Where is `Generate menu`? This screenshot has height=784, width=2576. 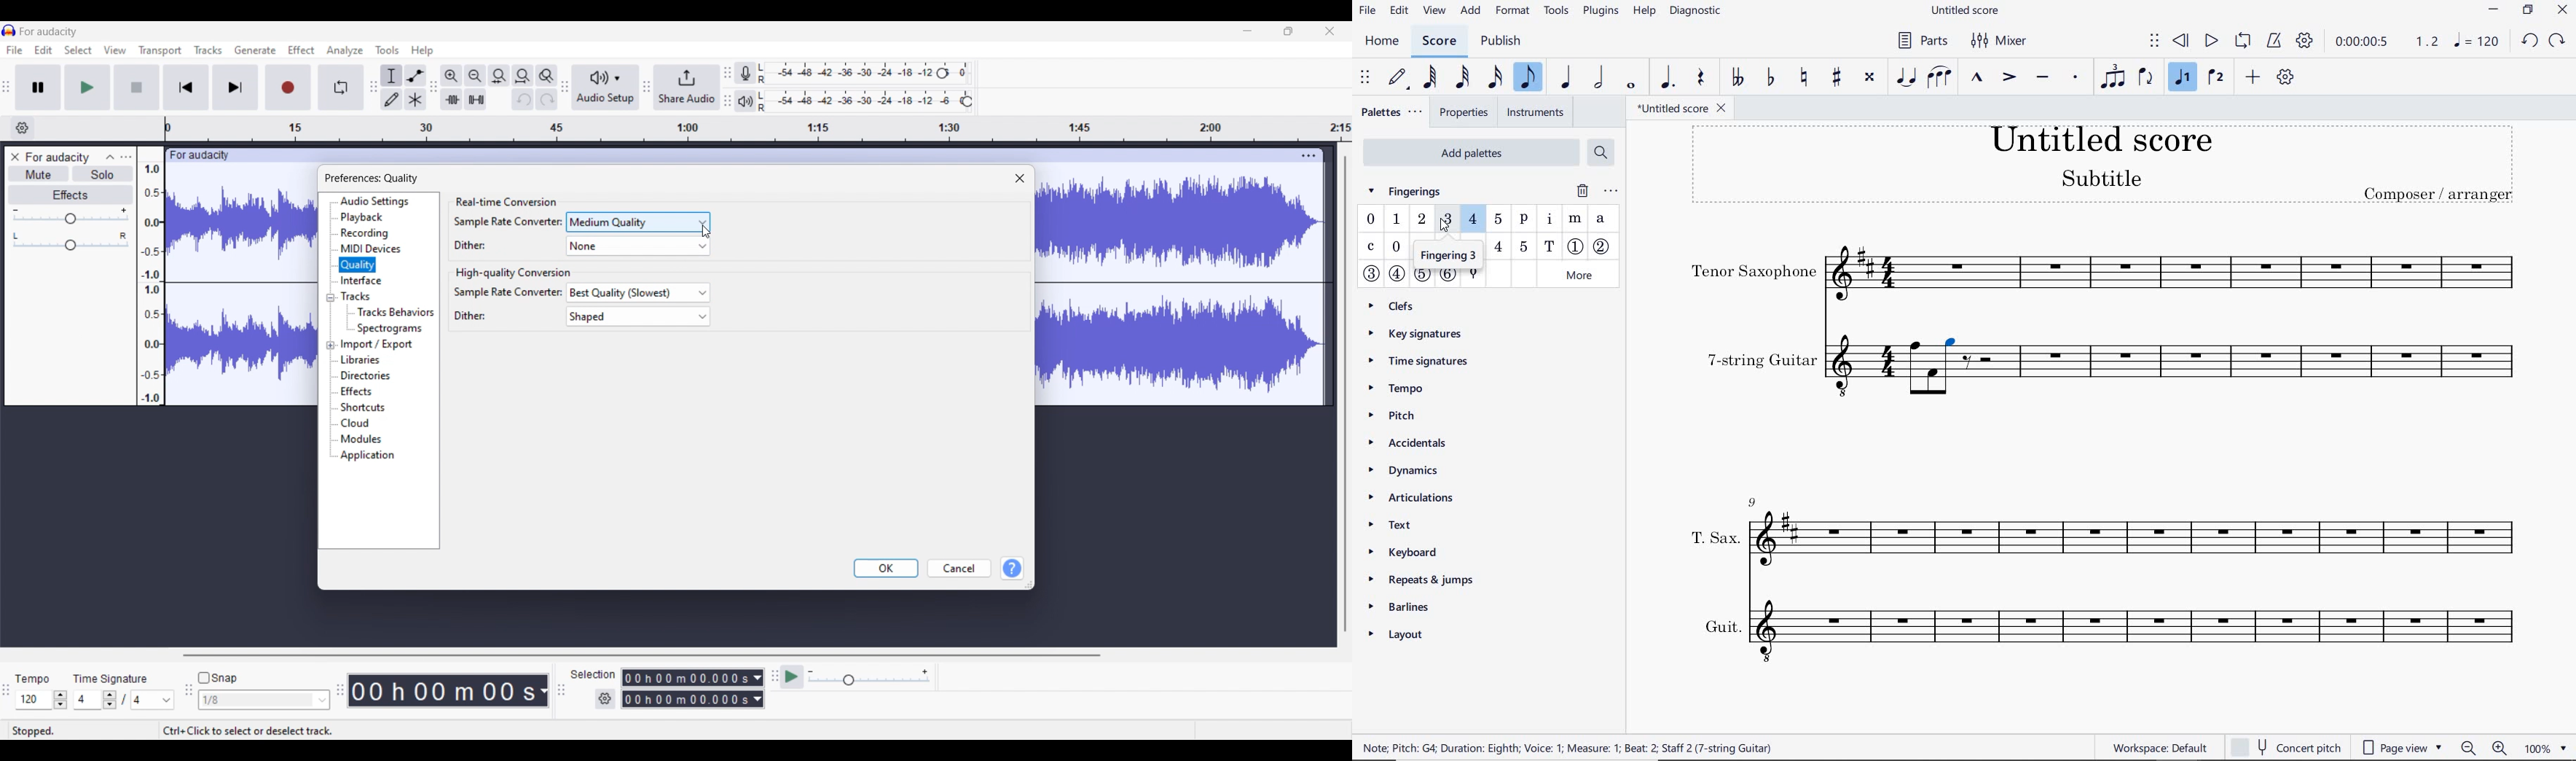
Generate menu is located at coordinates (256, 50).